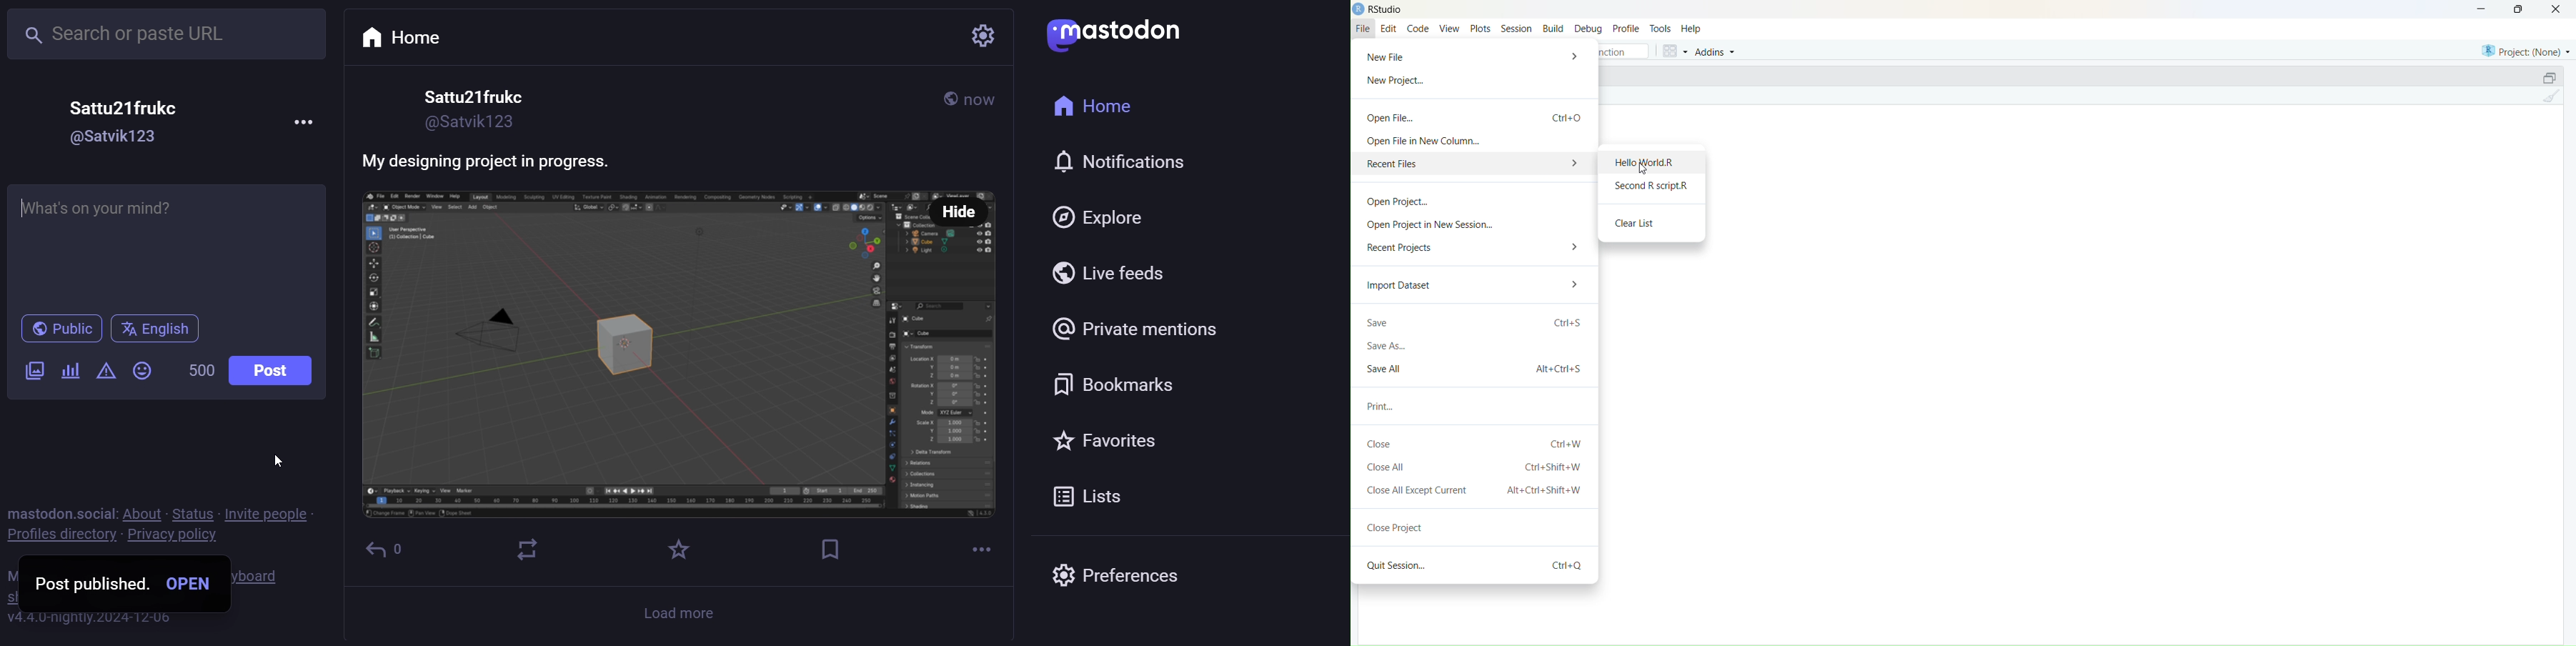 The width and height of the screenshot is (2576, 672). I want to click on more, so click(305, 124).